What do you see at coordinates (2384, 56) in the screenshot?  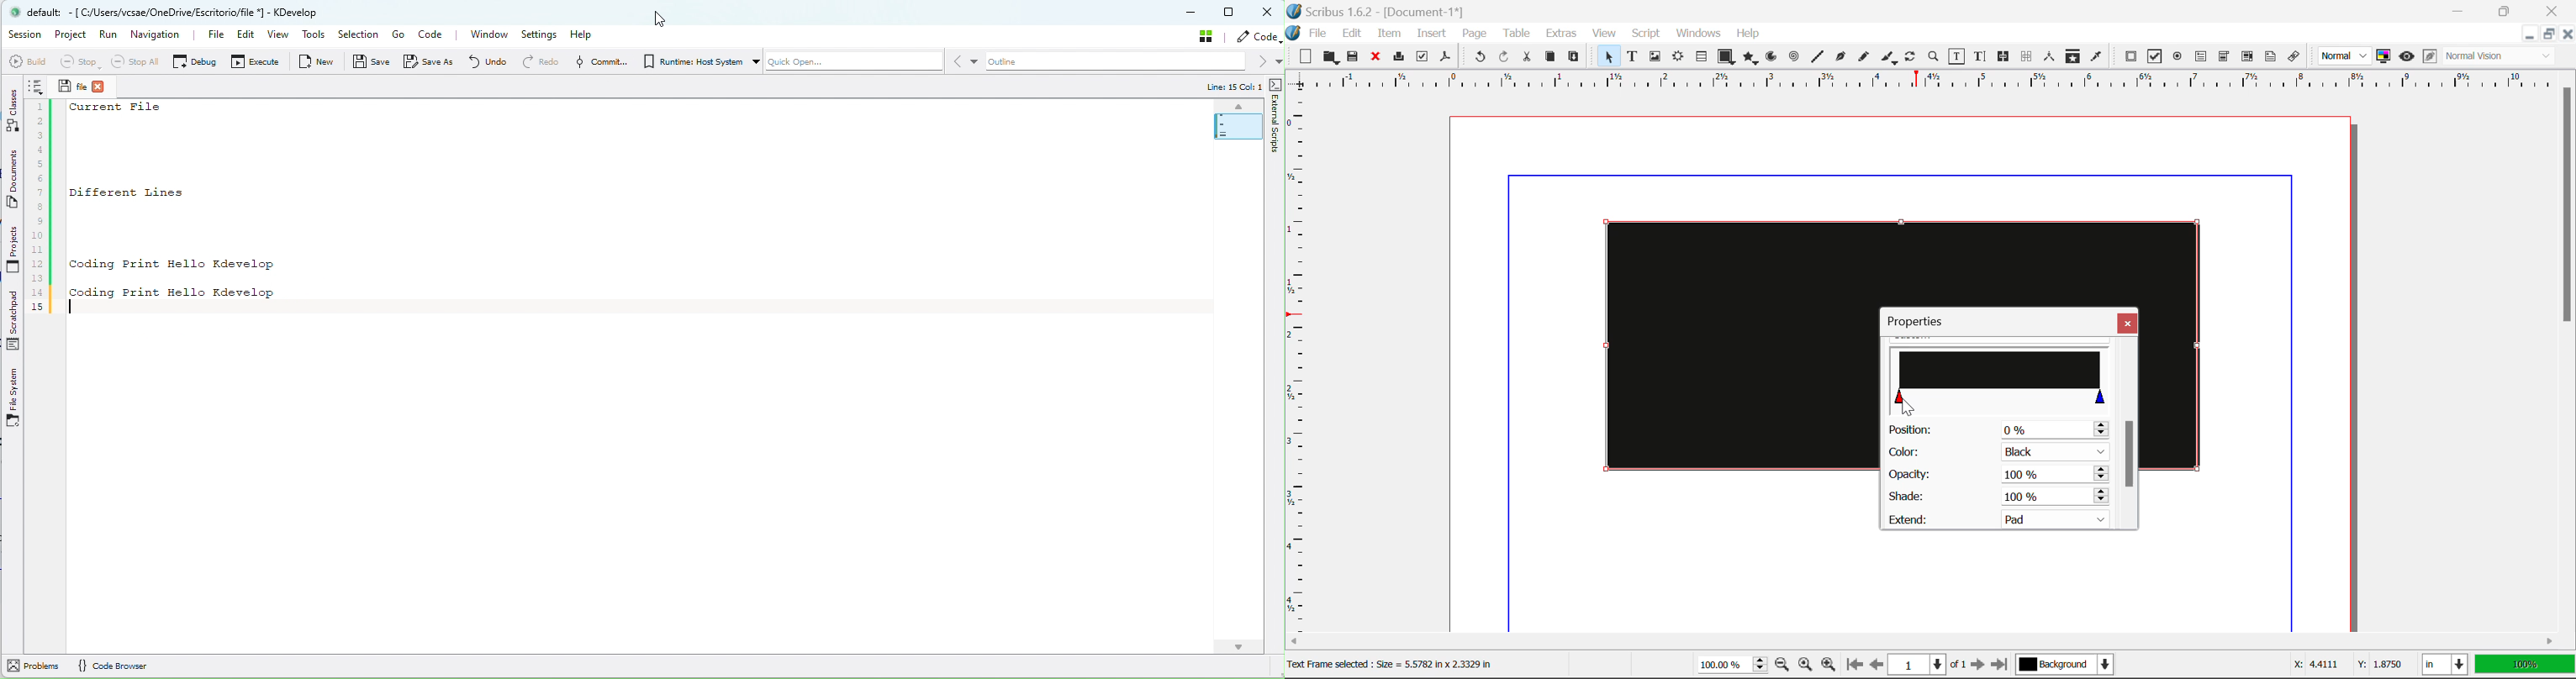 I see `Toggle Color Management` at bounding box center [2384, 56].